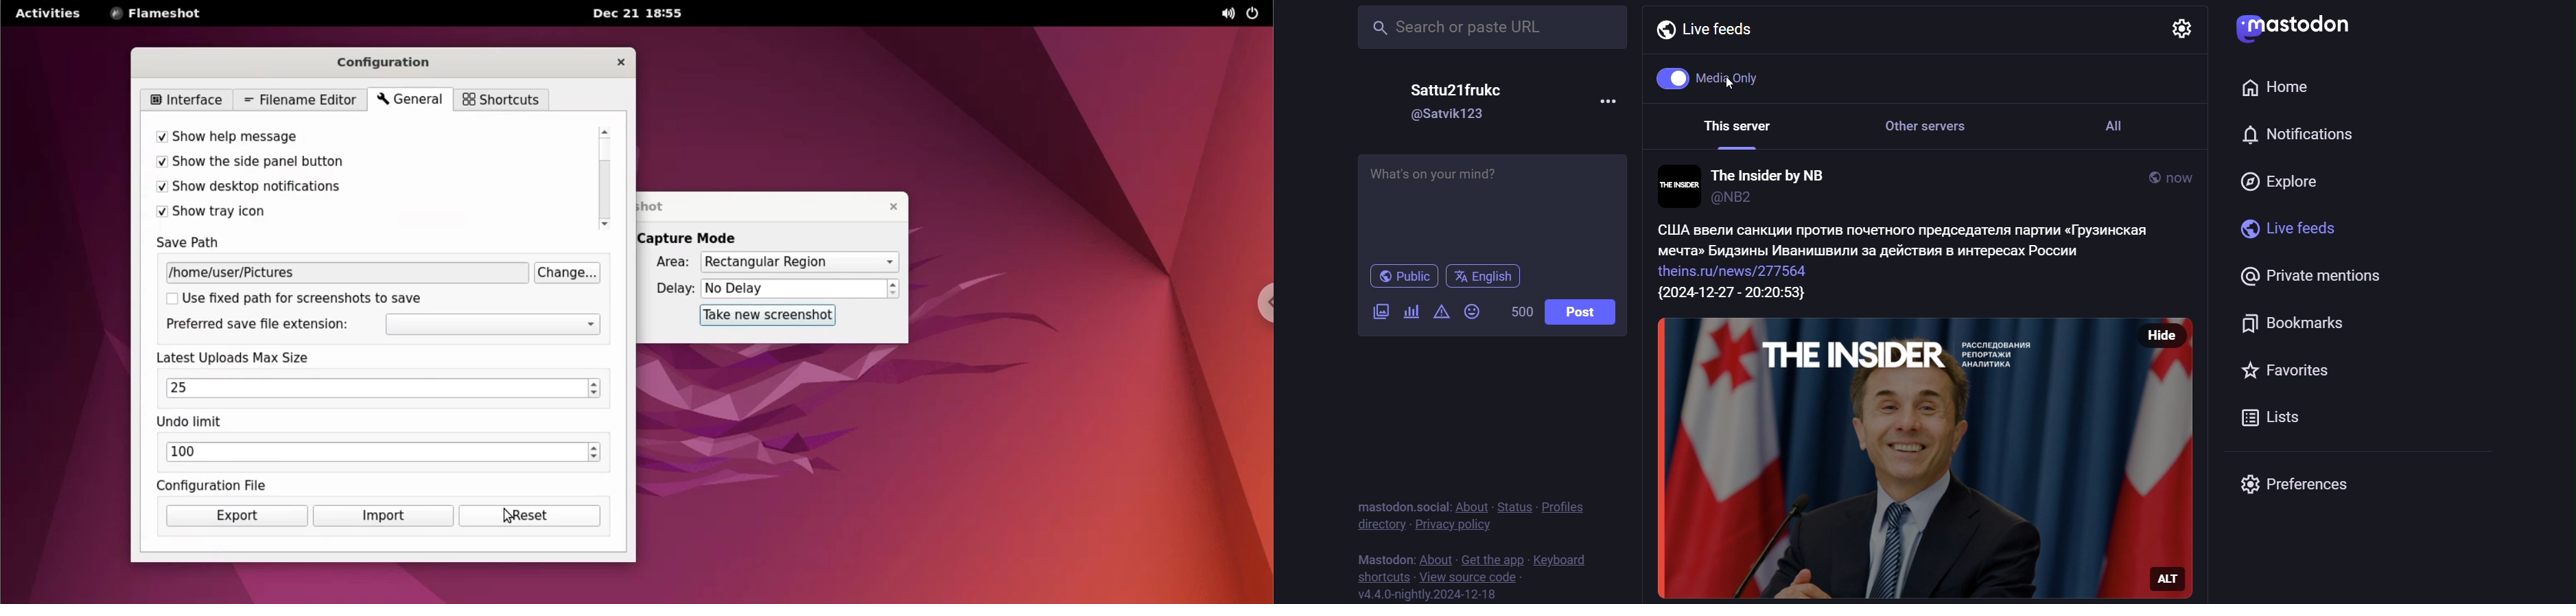  Describe the element at coordinates (2182, 174) in the screenshot. I see `now` at that location.